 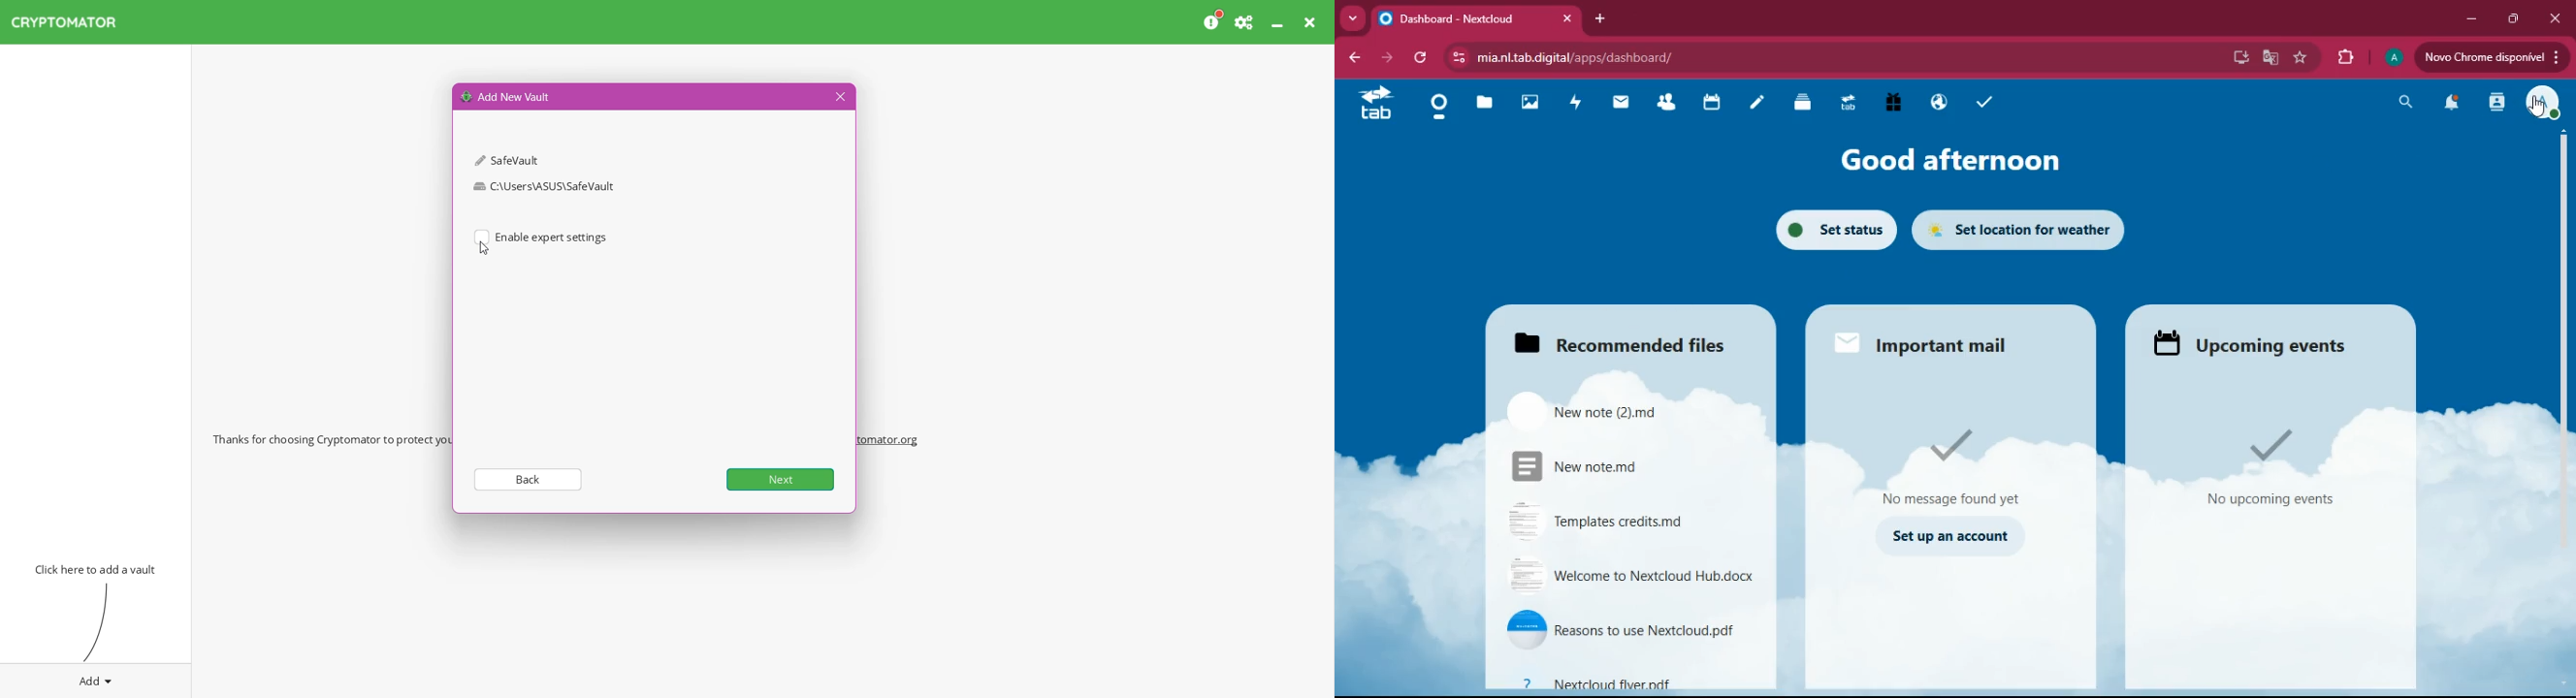 I want to click on cursor, so click(x=2536, y=109).